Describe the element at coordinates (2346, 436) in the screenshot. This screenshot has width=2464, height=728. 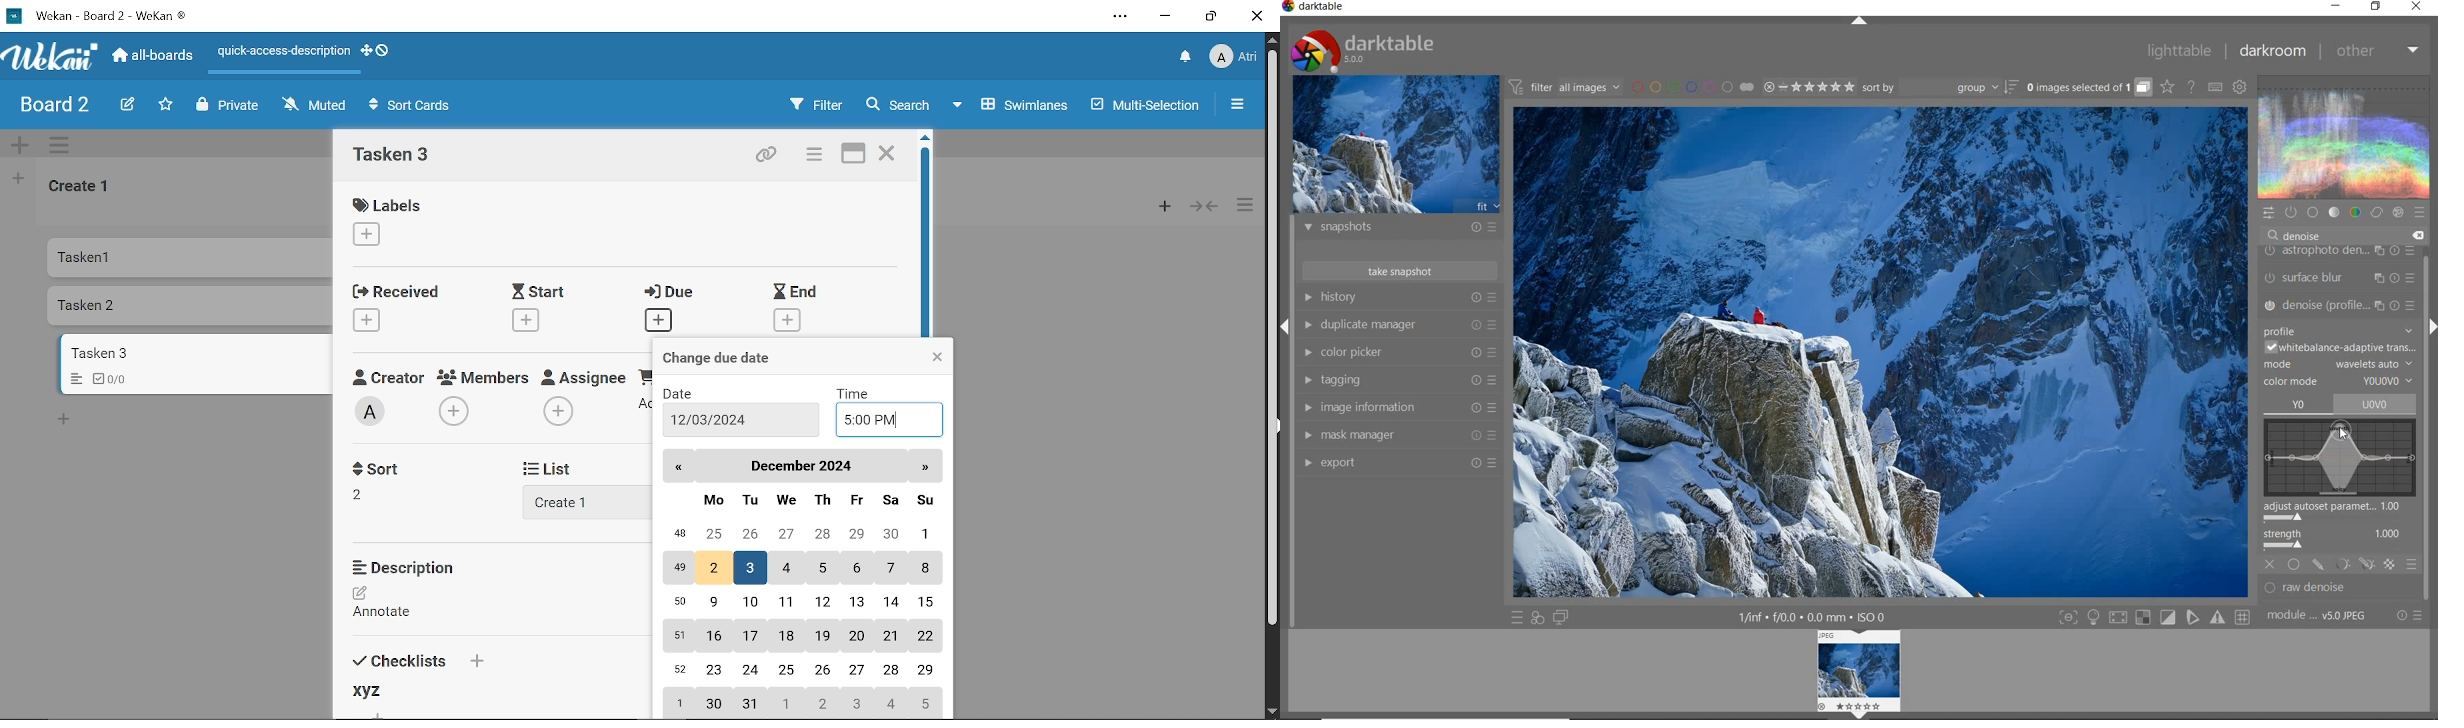
I see `CURSOR` at that location.